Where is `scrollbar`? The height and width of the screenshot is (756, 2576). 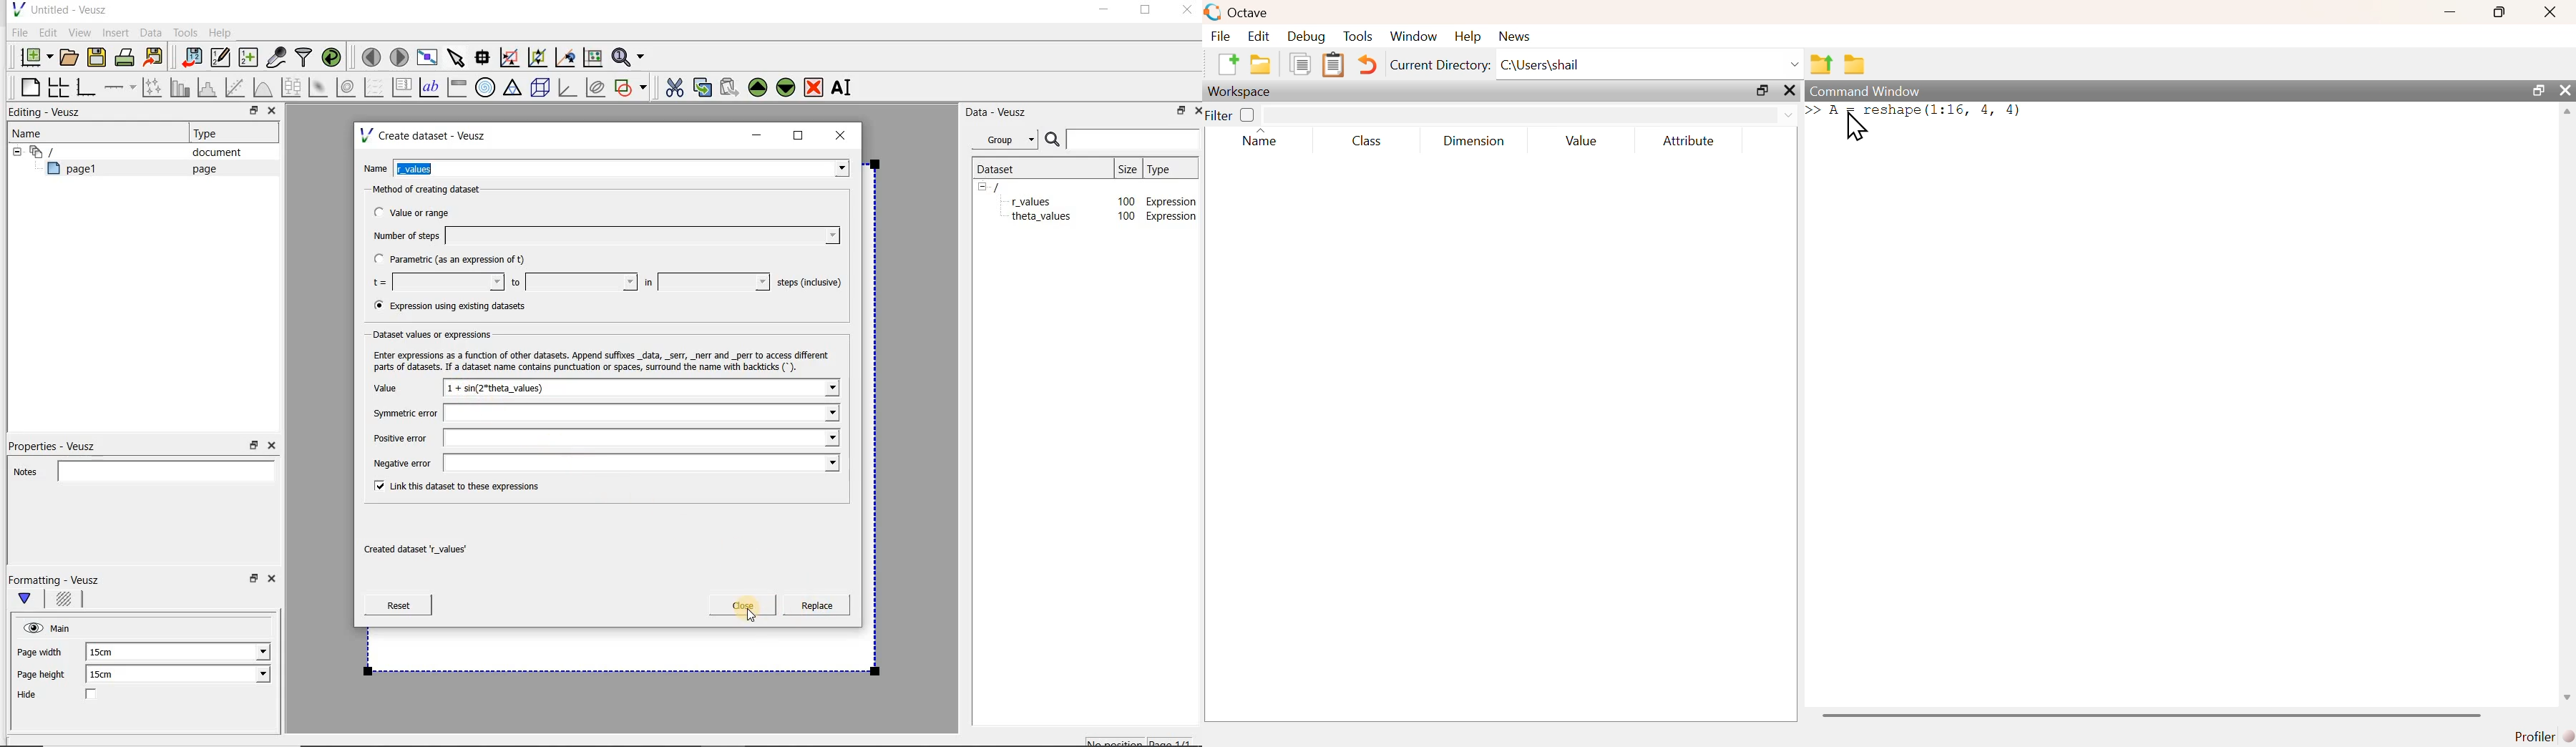 scrollbar is located at coordinates (2568, 410).